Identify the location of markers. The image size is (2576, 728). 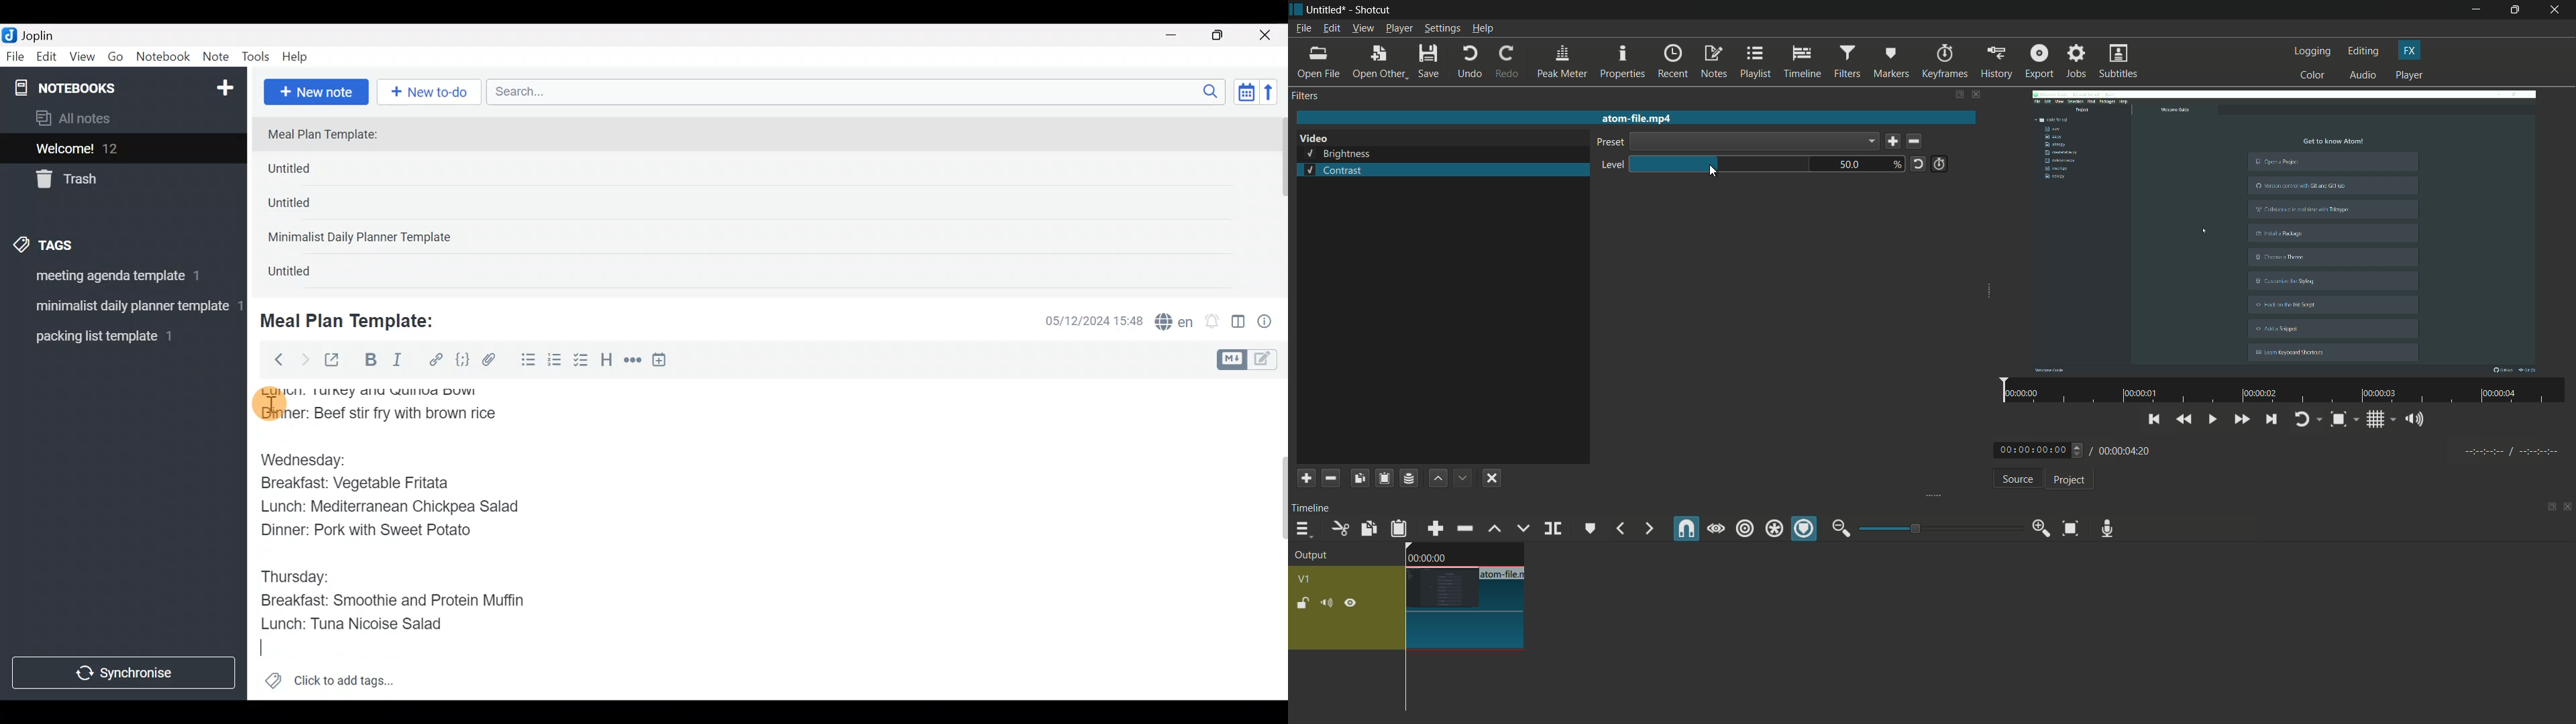
(1891, 61).